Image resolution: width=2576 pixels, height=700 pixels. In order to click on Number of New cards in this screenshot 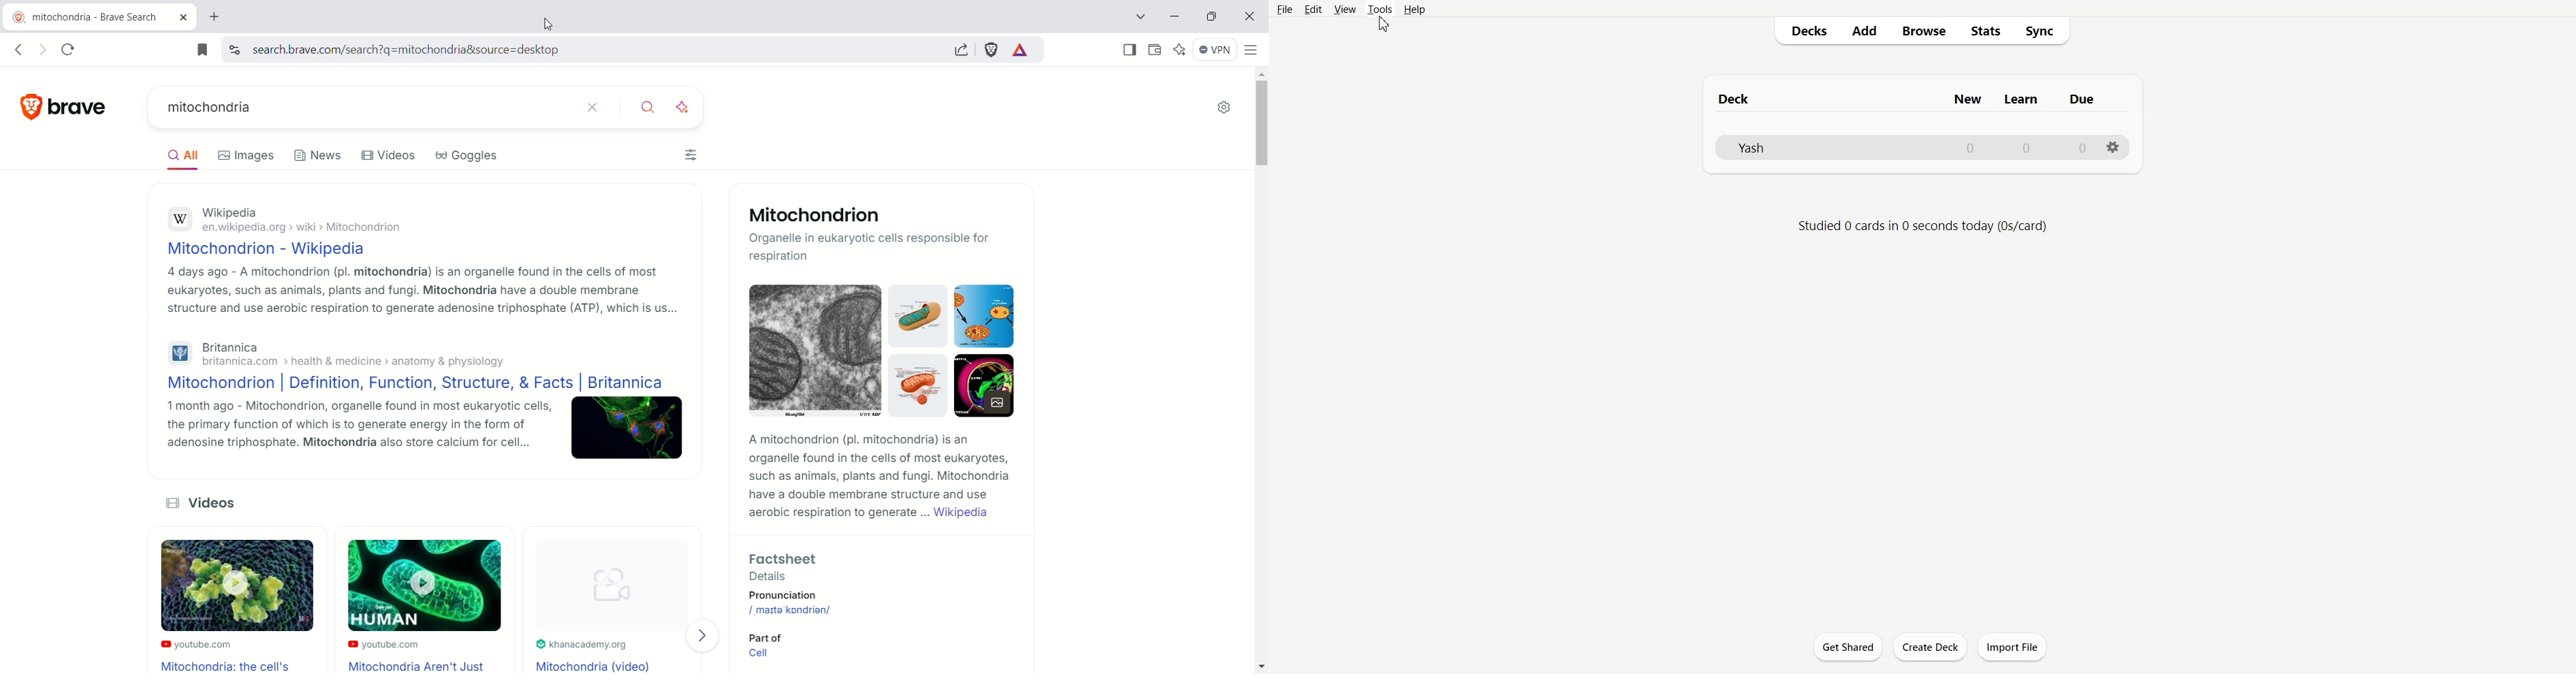, I will do `click(1970, 148)`.